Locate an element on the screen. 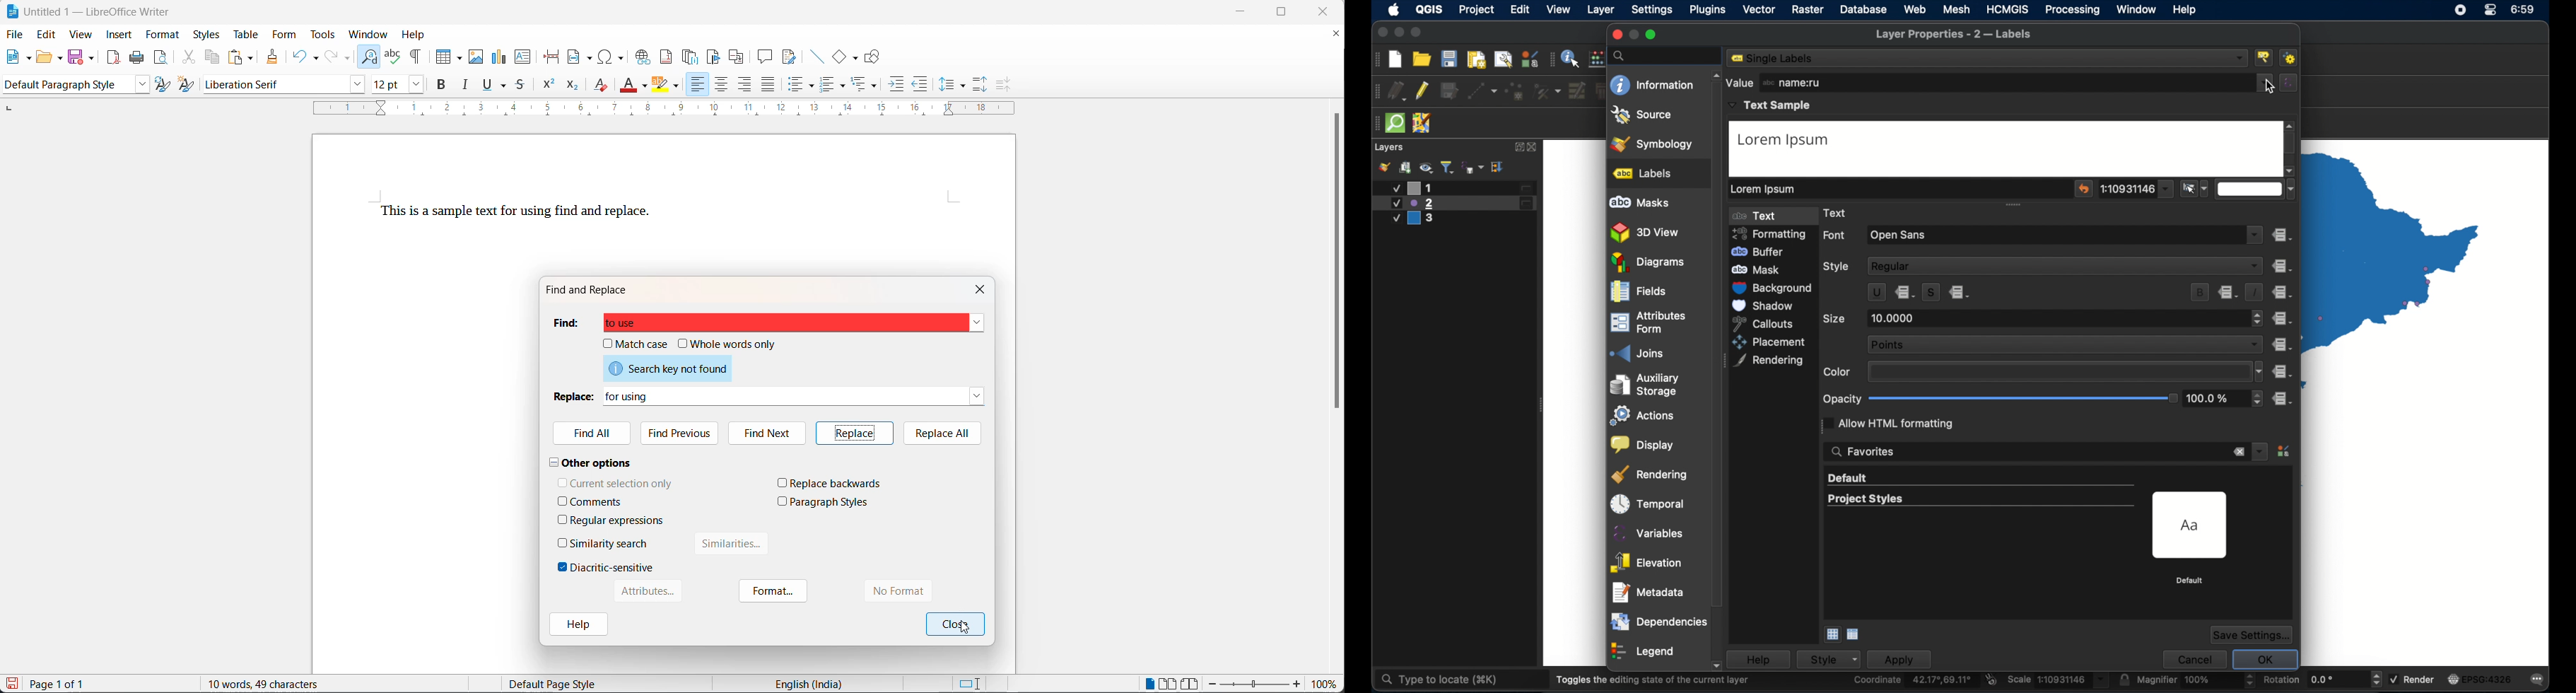 Image resolution: width=2576 pixels, height=700 pixels. data defined  override is located at coordinates (2284, 398).